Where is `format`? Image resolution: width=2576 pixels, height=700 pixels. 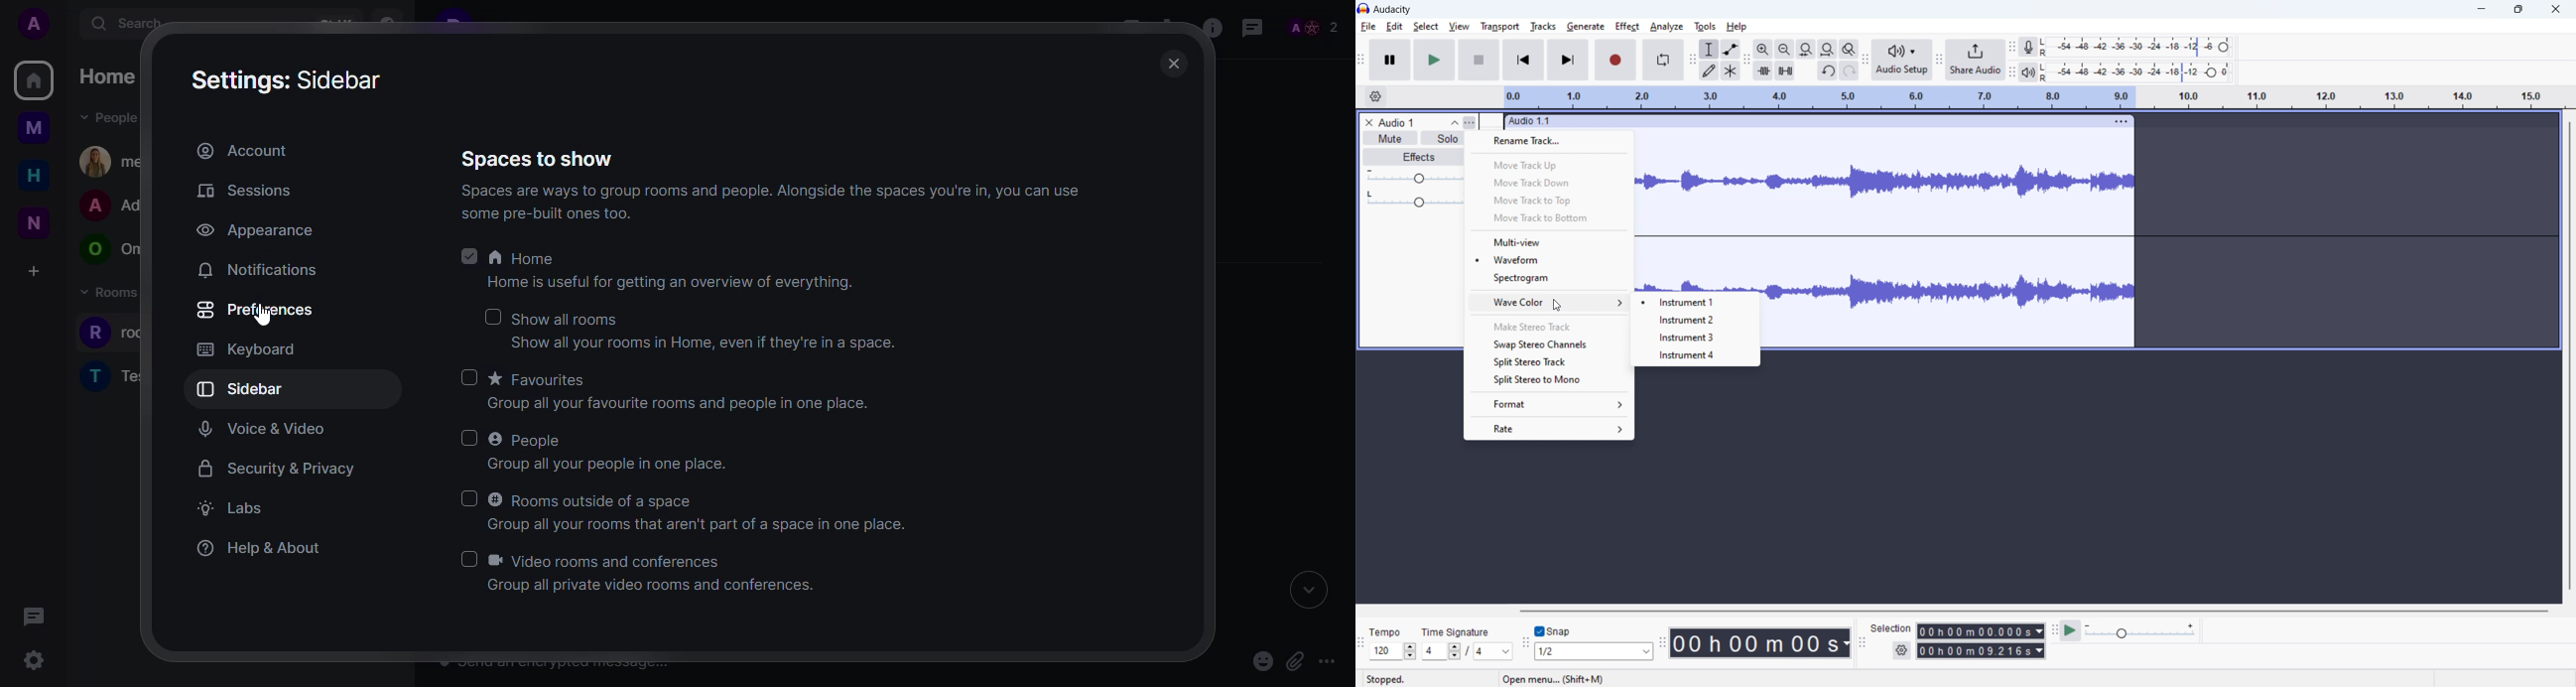
format is located at coordinates (1547, 405).